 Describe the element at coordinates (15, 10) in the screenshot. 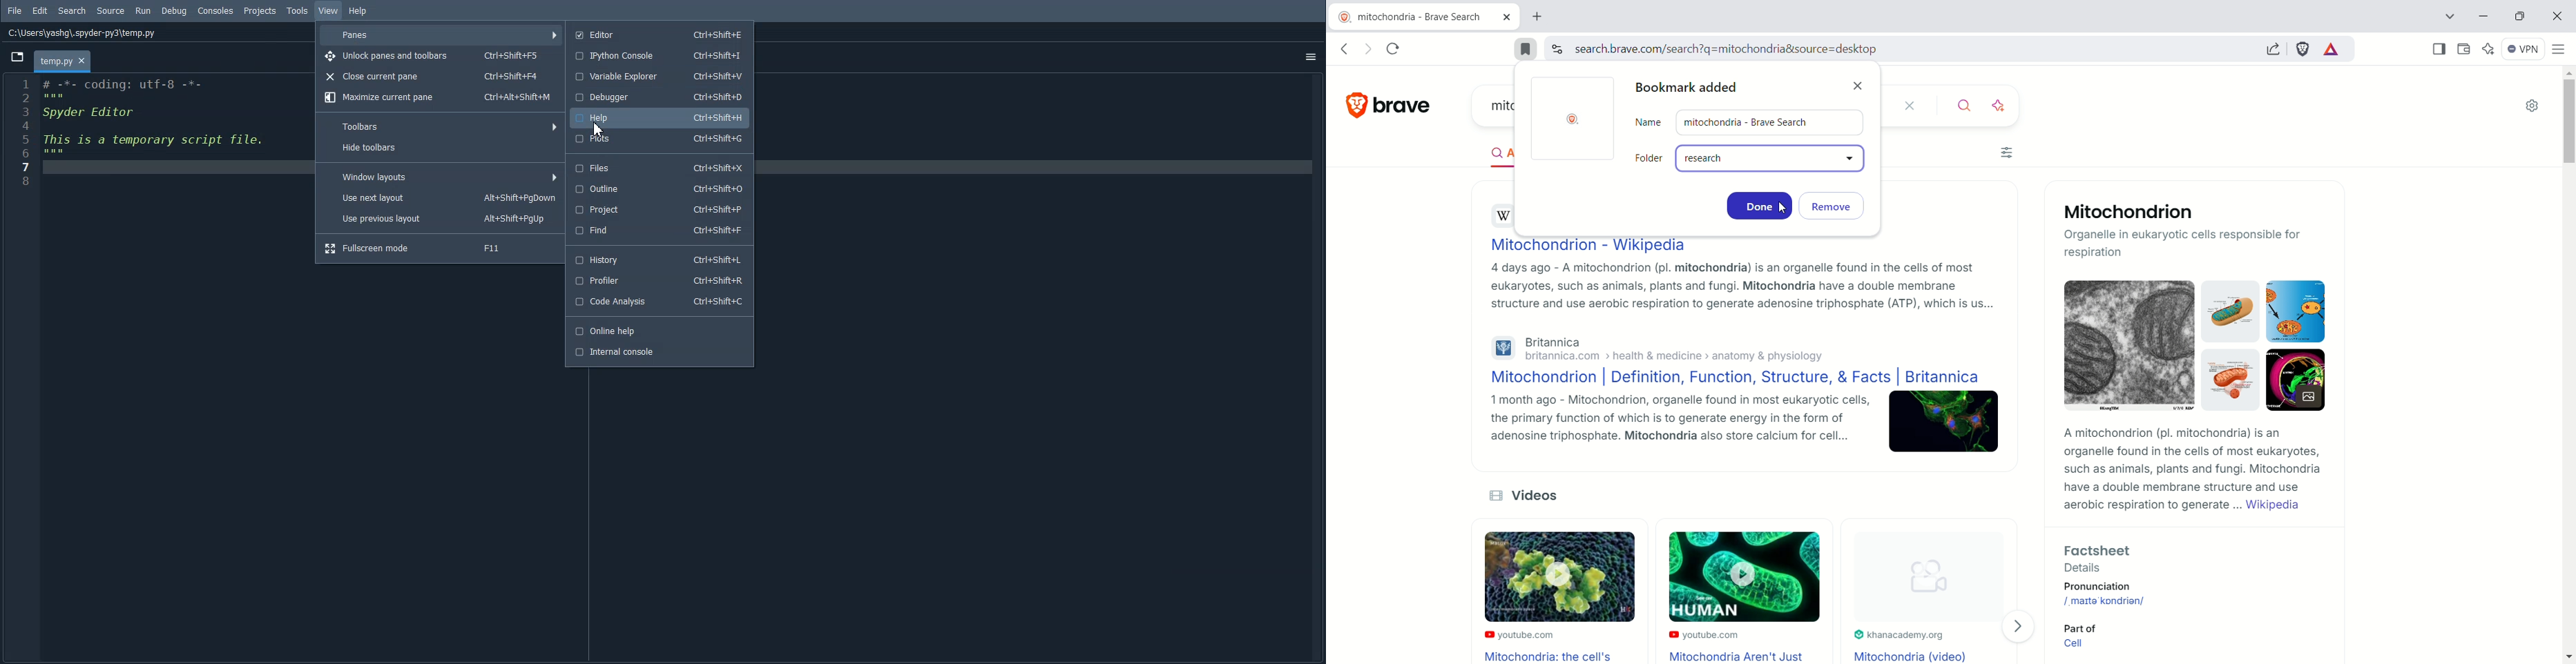

I see `File` at that location.